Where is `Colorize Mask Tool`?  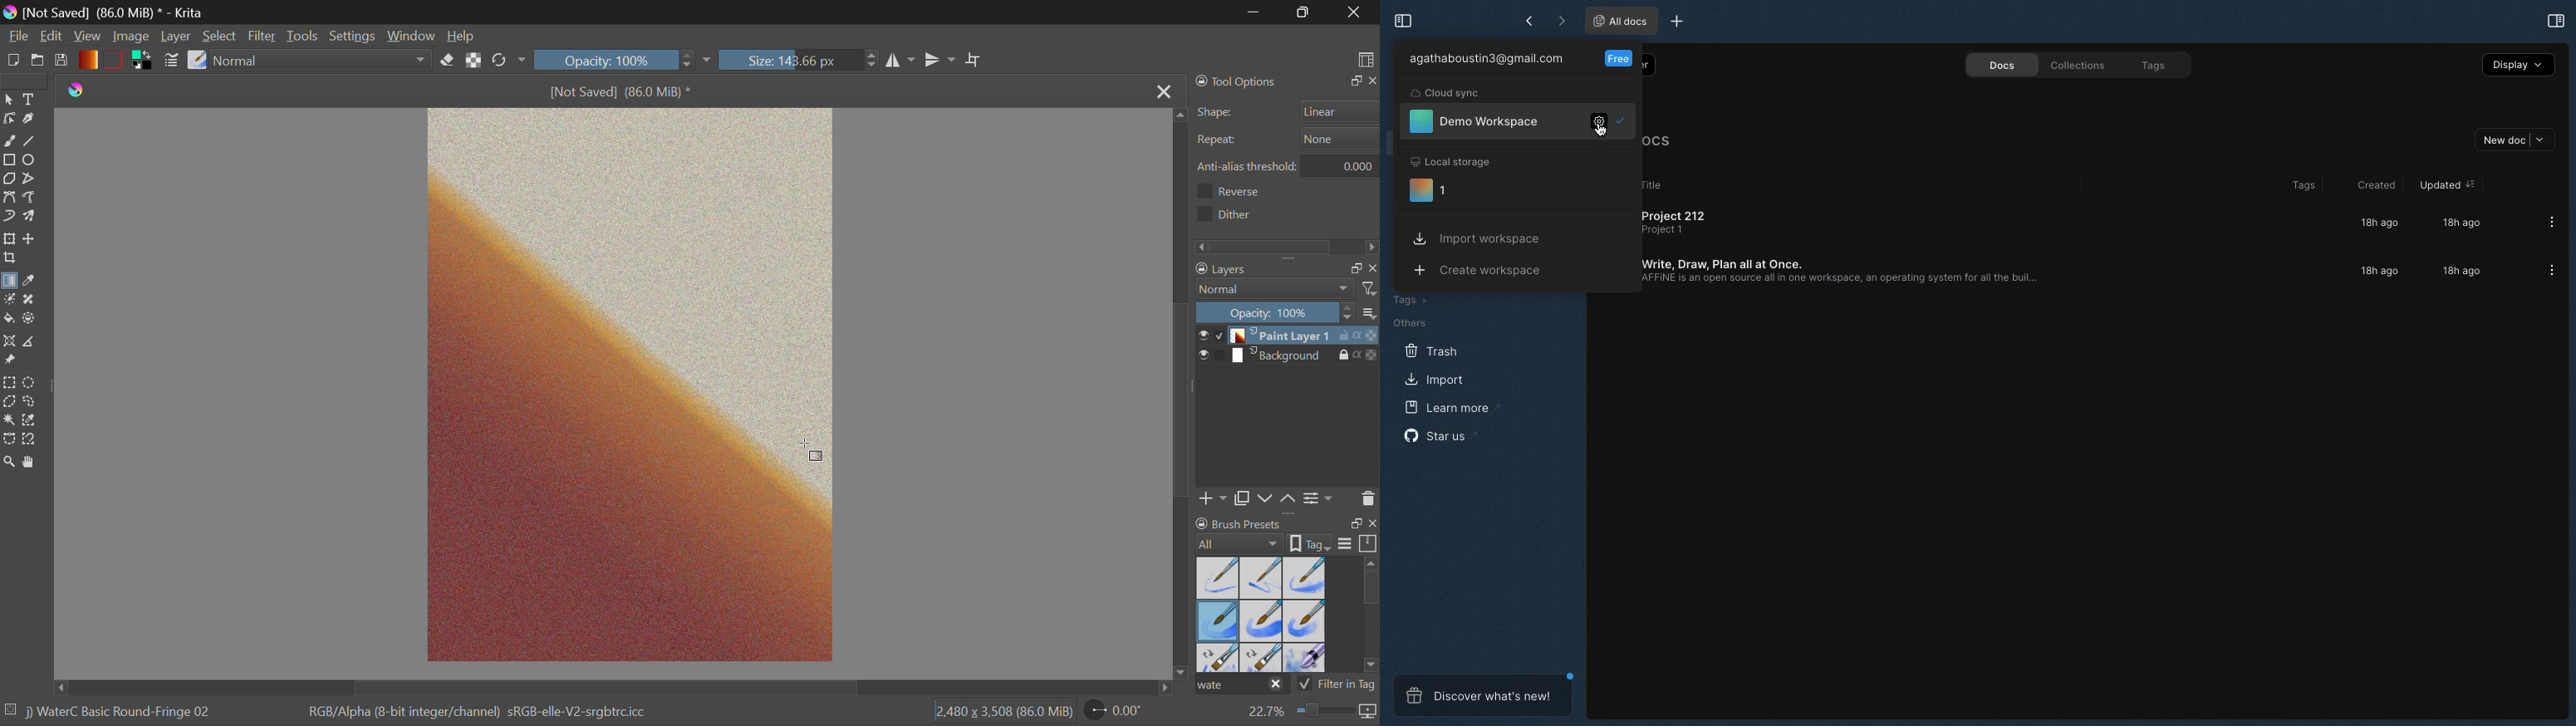 Colorize Mask Tool is located at coordinates (9, 300).